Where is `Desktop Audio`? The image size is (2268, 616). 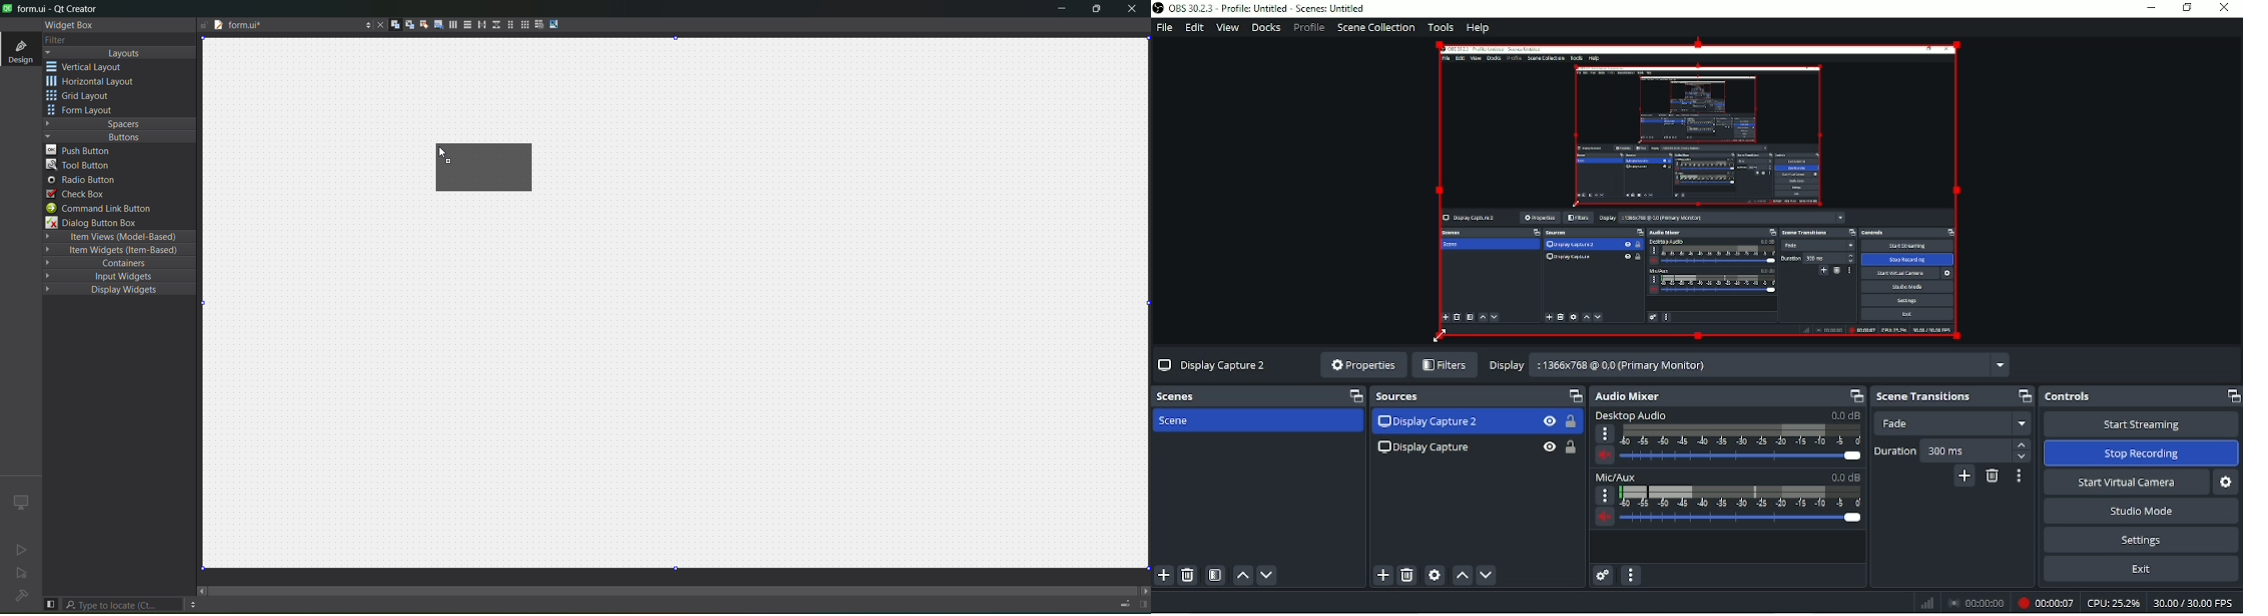 Desktop Audio is located at coordinates (1630, 415).